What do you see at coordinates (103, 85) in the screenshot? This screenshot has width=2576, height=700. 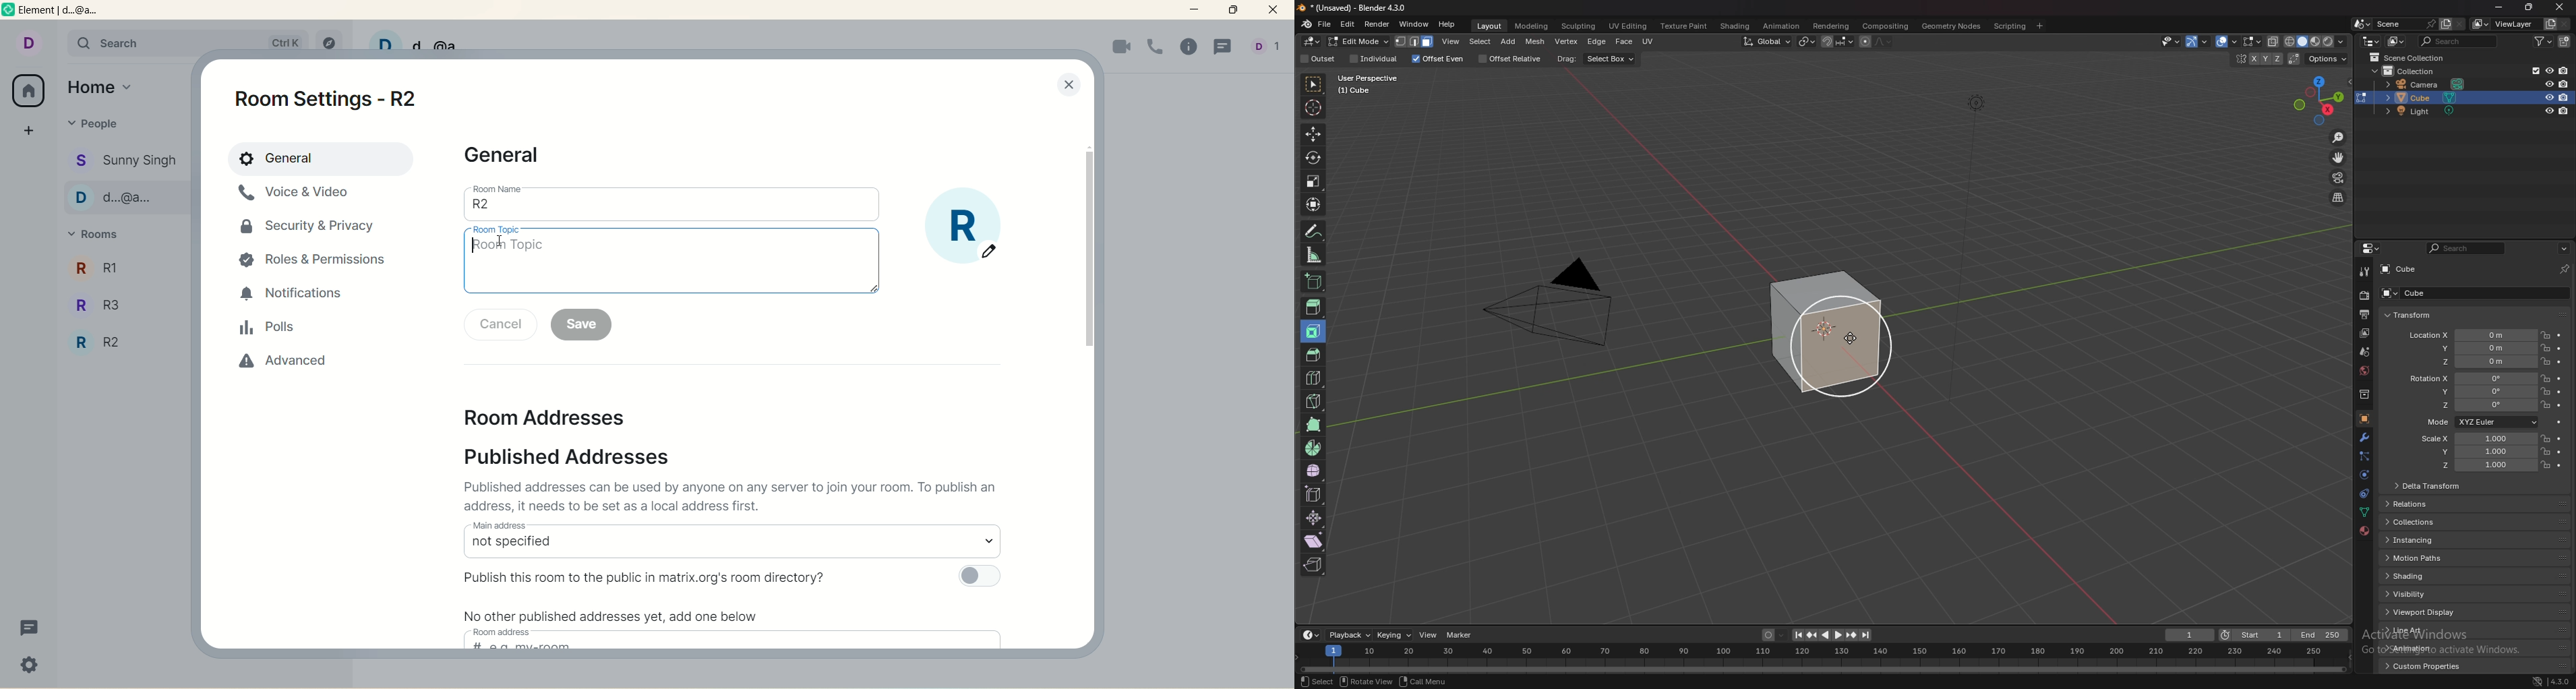 I see `home` at bounding box center [103, 85].